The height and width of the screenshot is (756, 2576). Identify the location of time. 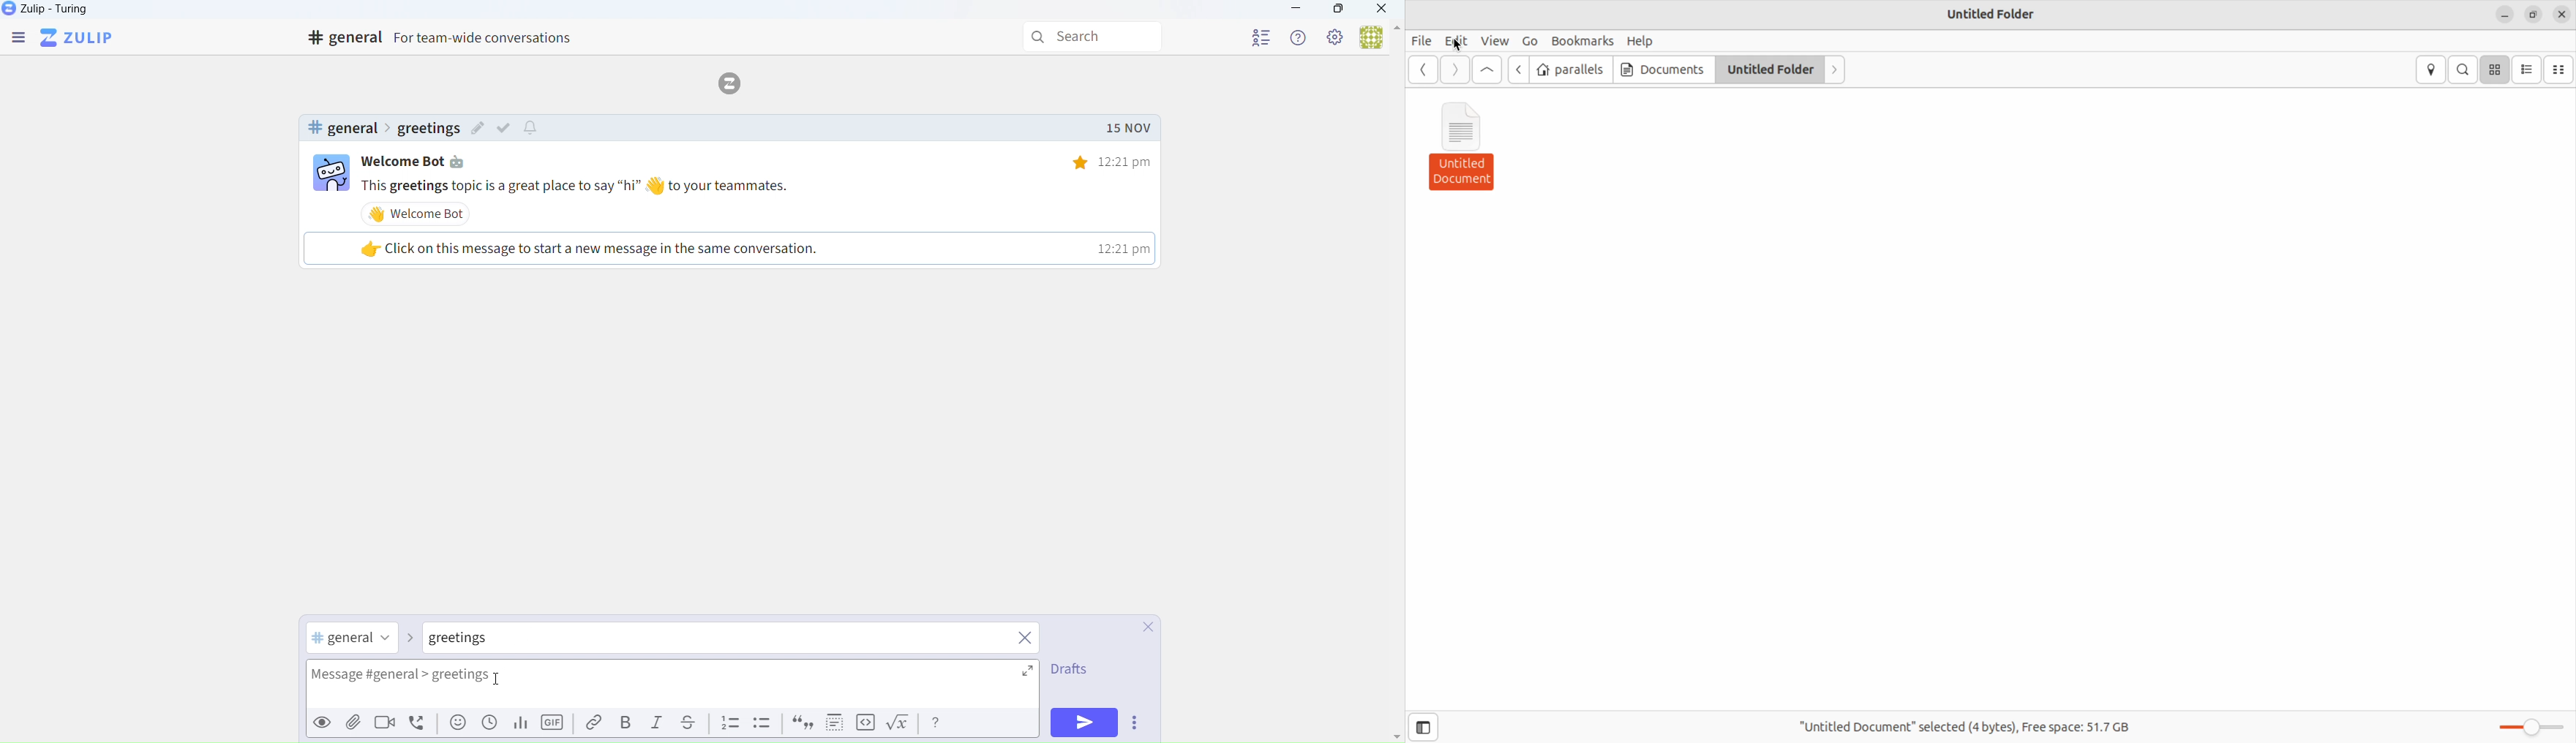
(1101, 162).